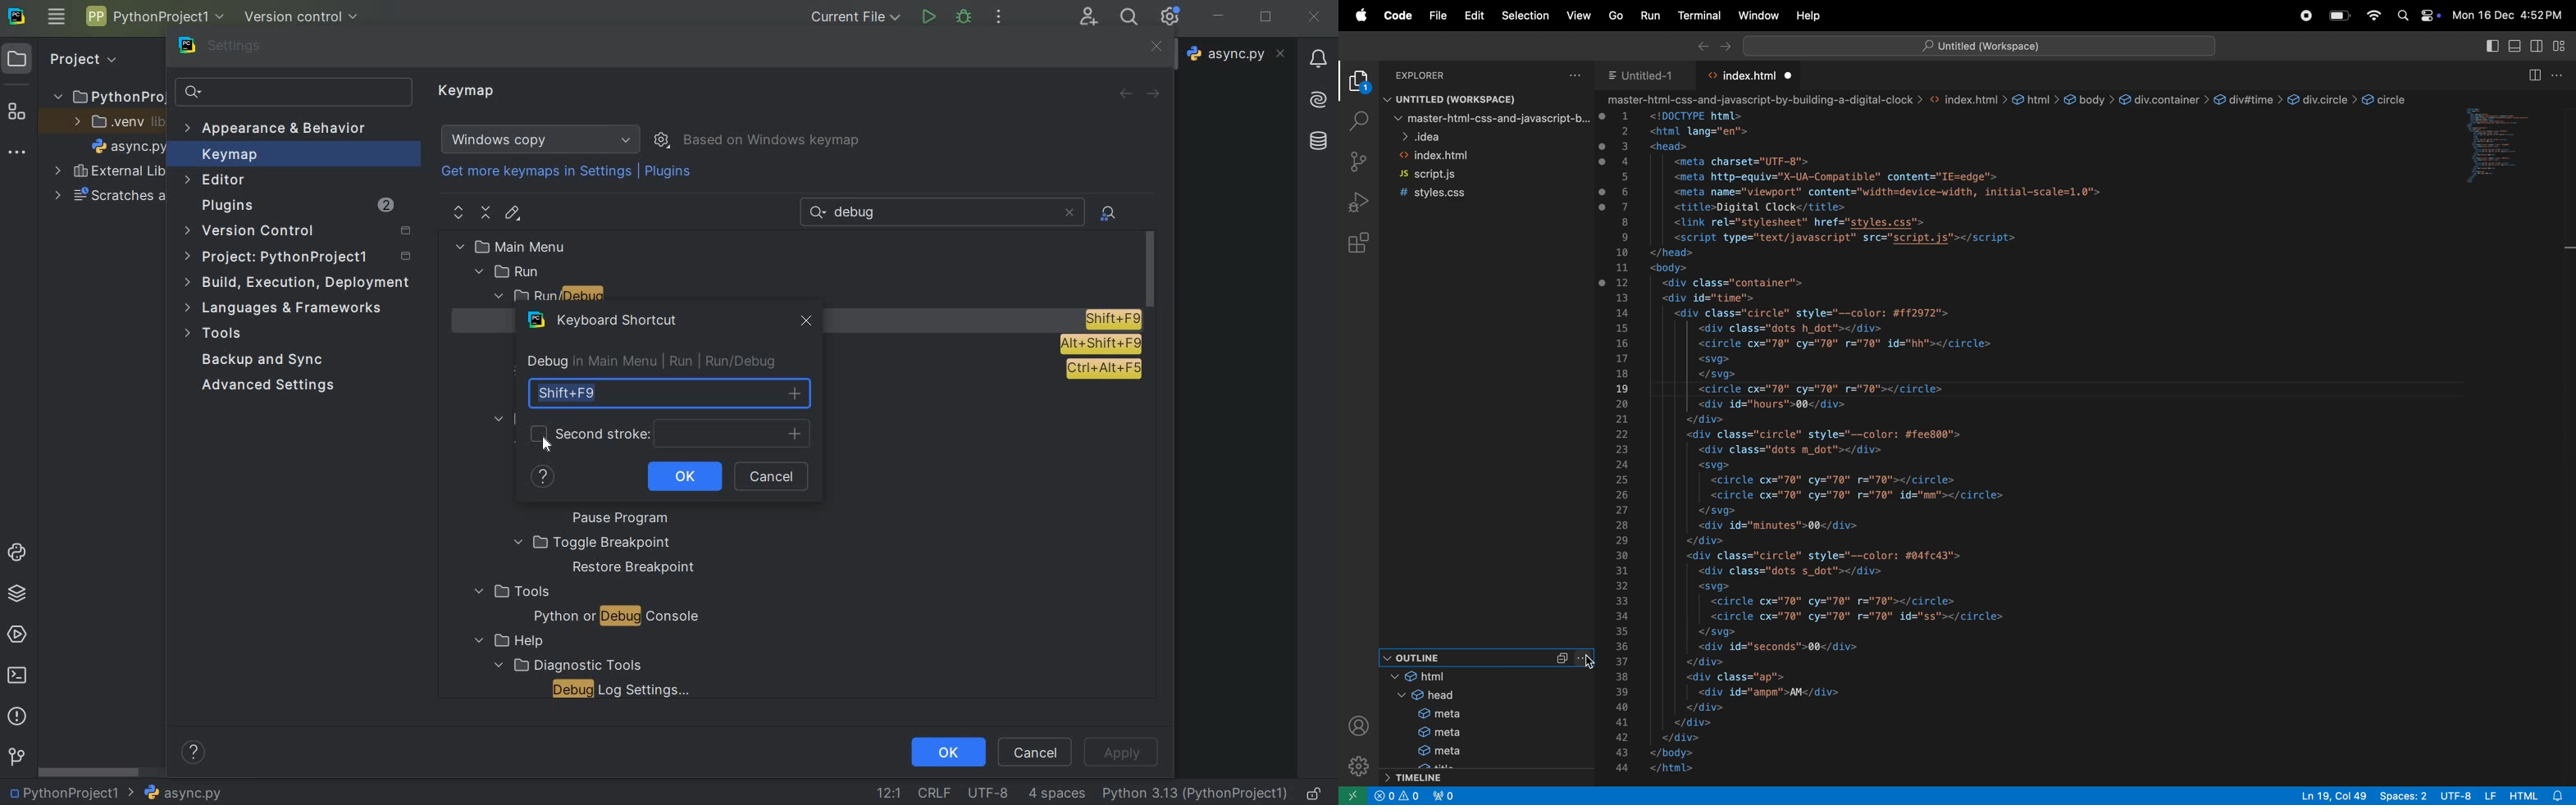 Image resolution: width=2576 pixels, height=812 pixels. I want to click on apple widgets, so click(2416, 13).